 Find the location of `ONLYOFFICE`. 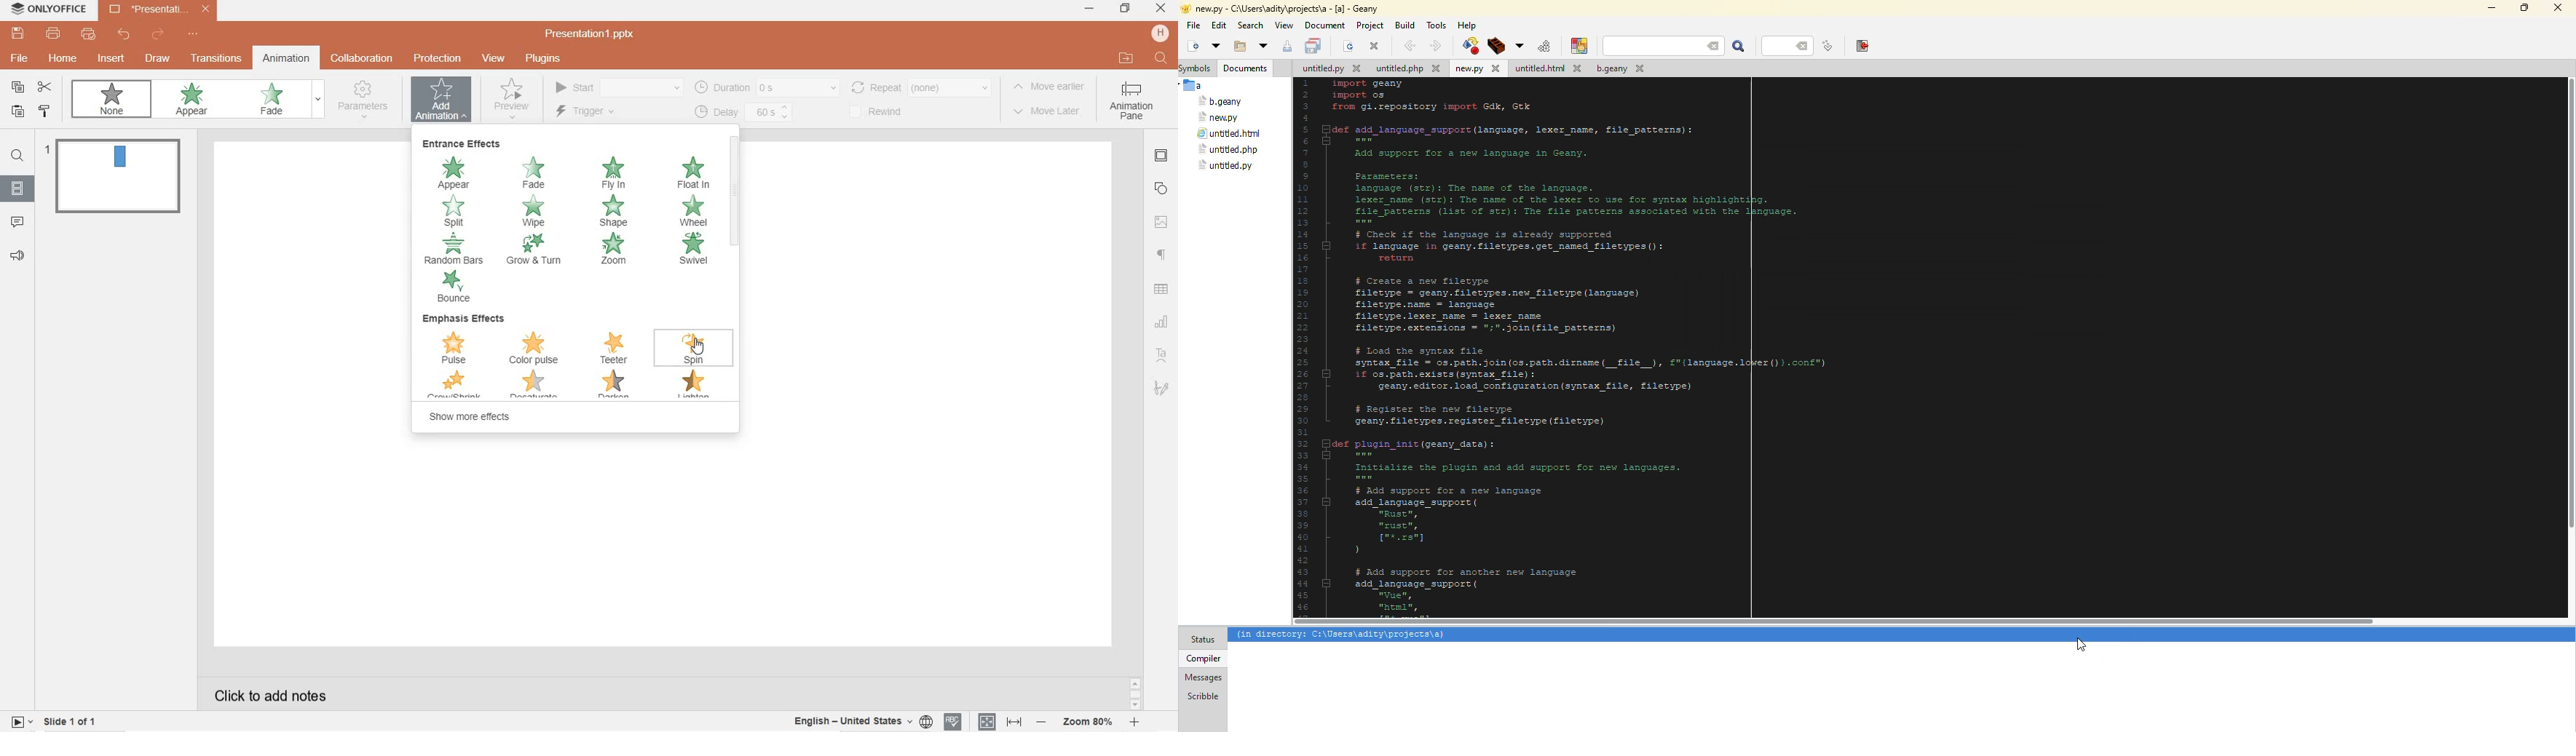

ONLYOFFICE is located at coordinates (50, 11).